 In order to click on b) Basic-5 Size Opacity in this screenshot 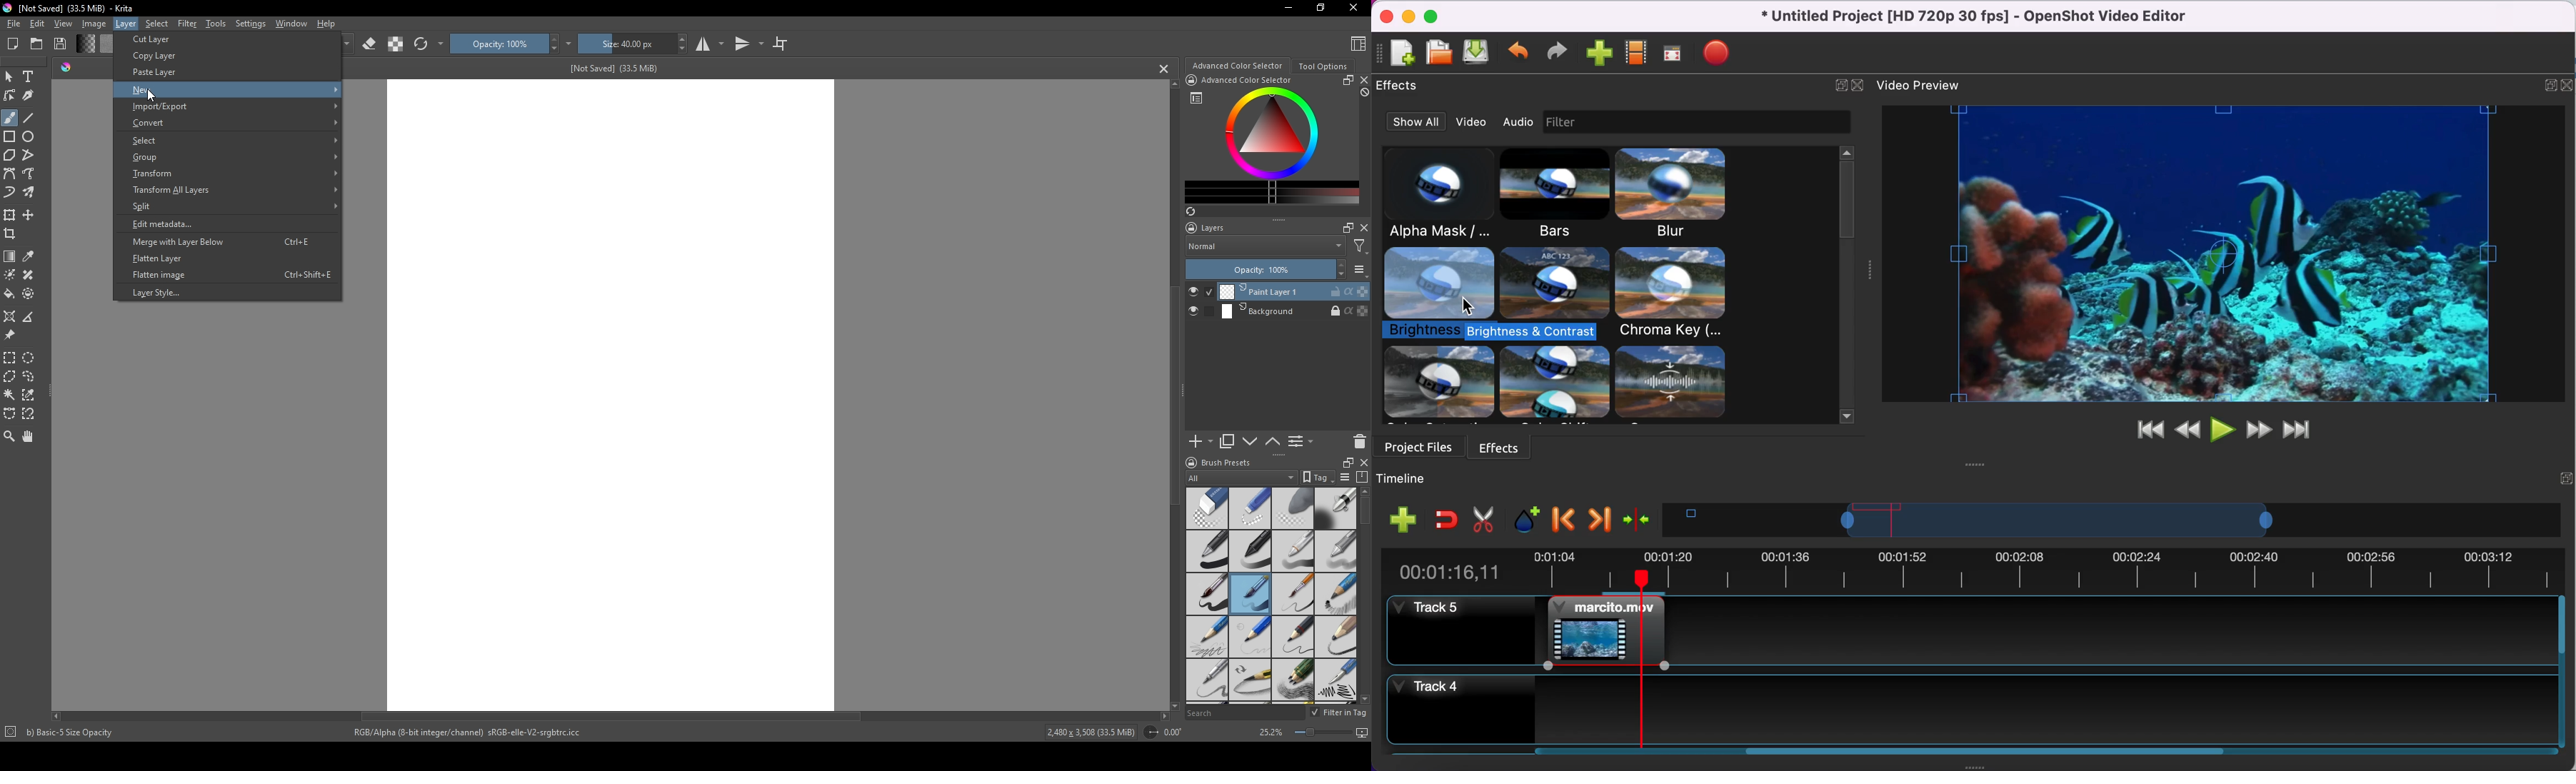, I will do `click(73, 732)`.